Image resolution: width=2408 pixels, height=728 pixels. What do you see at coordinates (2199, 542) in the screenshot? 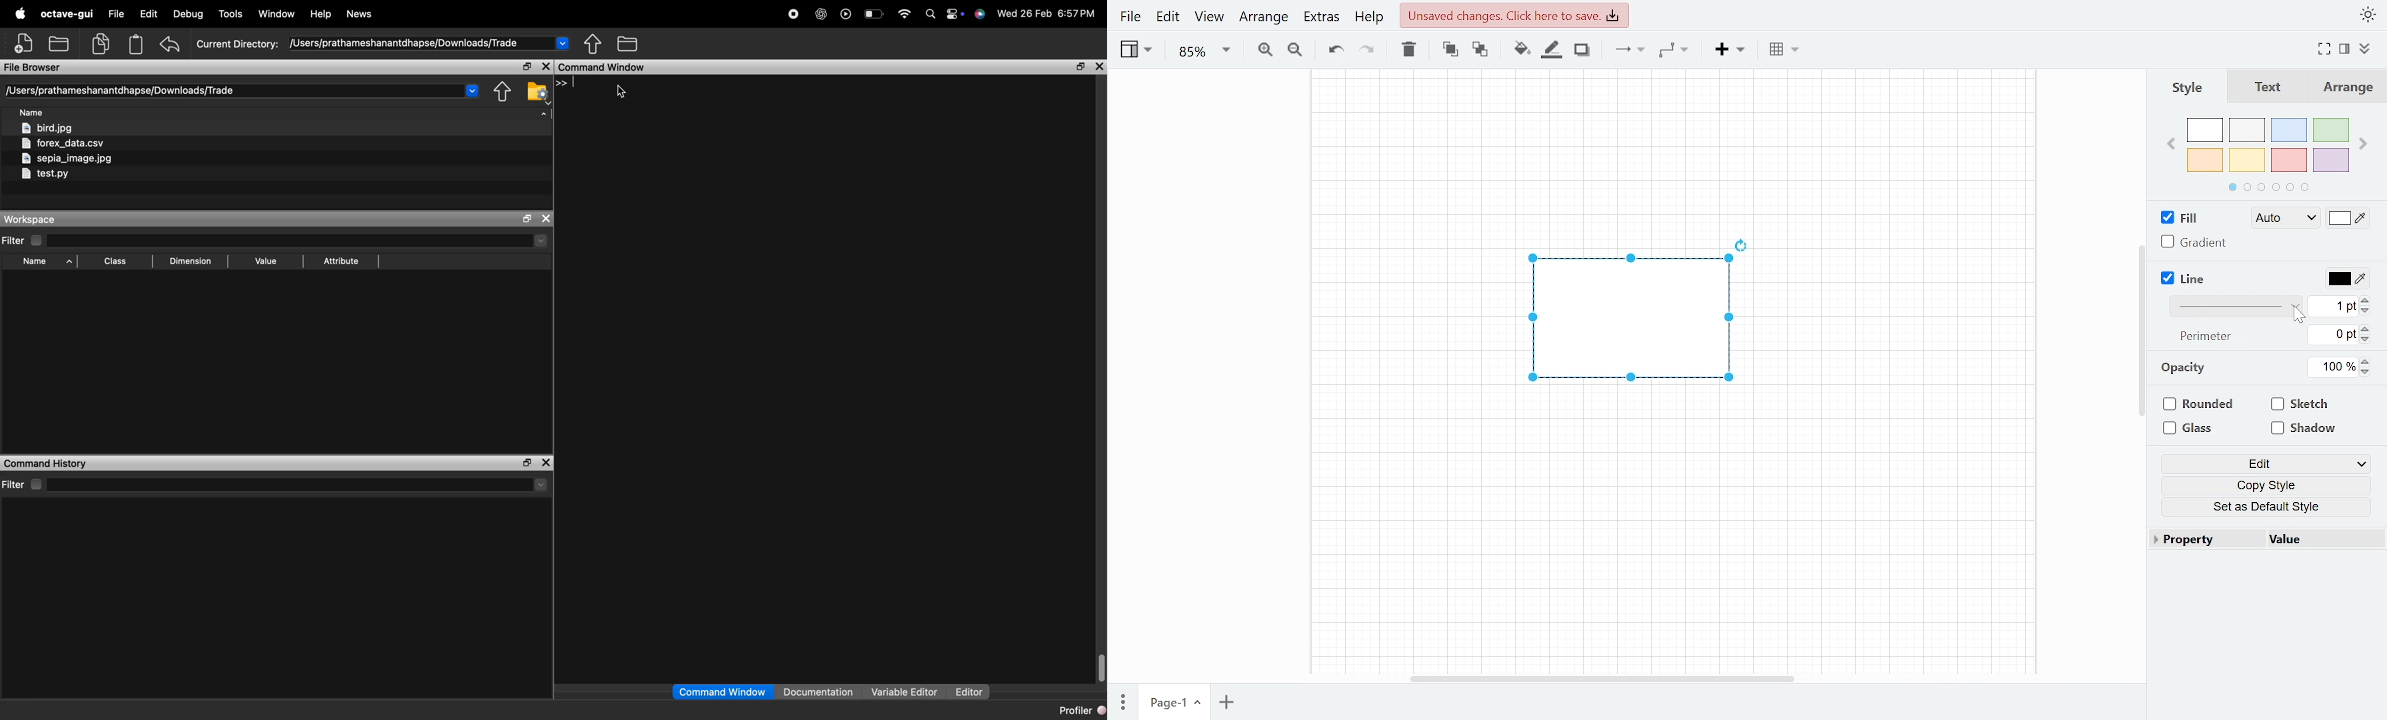
I see `Property` at bounding box center [2199, 542].